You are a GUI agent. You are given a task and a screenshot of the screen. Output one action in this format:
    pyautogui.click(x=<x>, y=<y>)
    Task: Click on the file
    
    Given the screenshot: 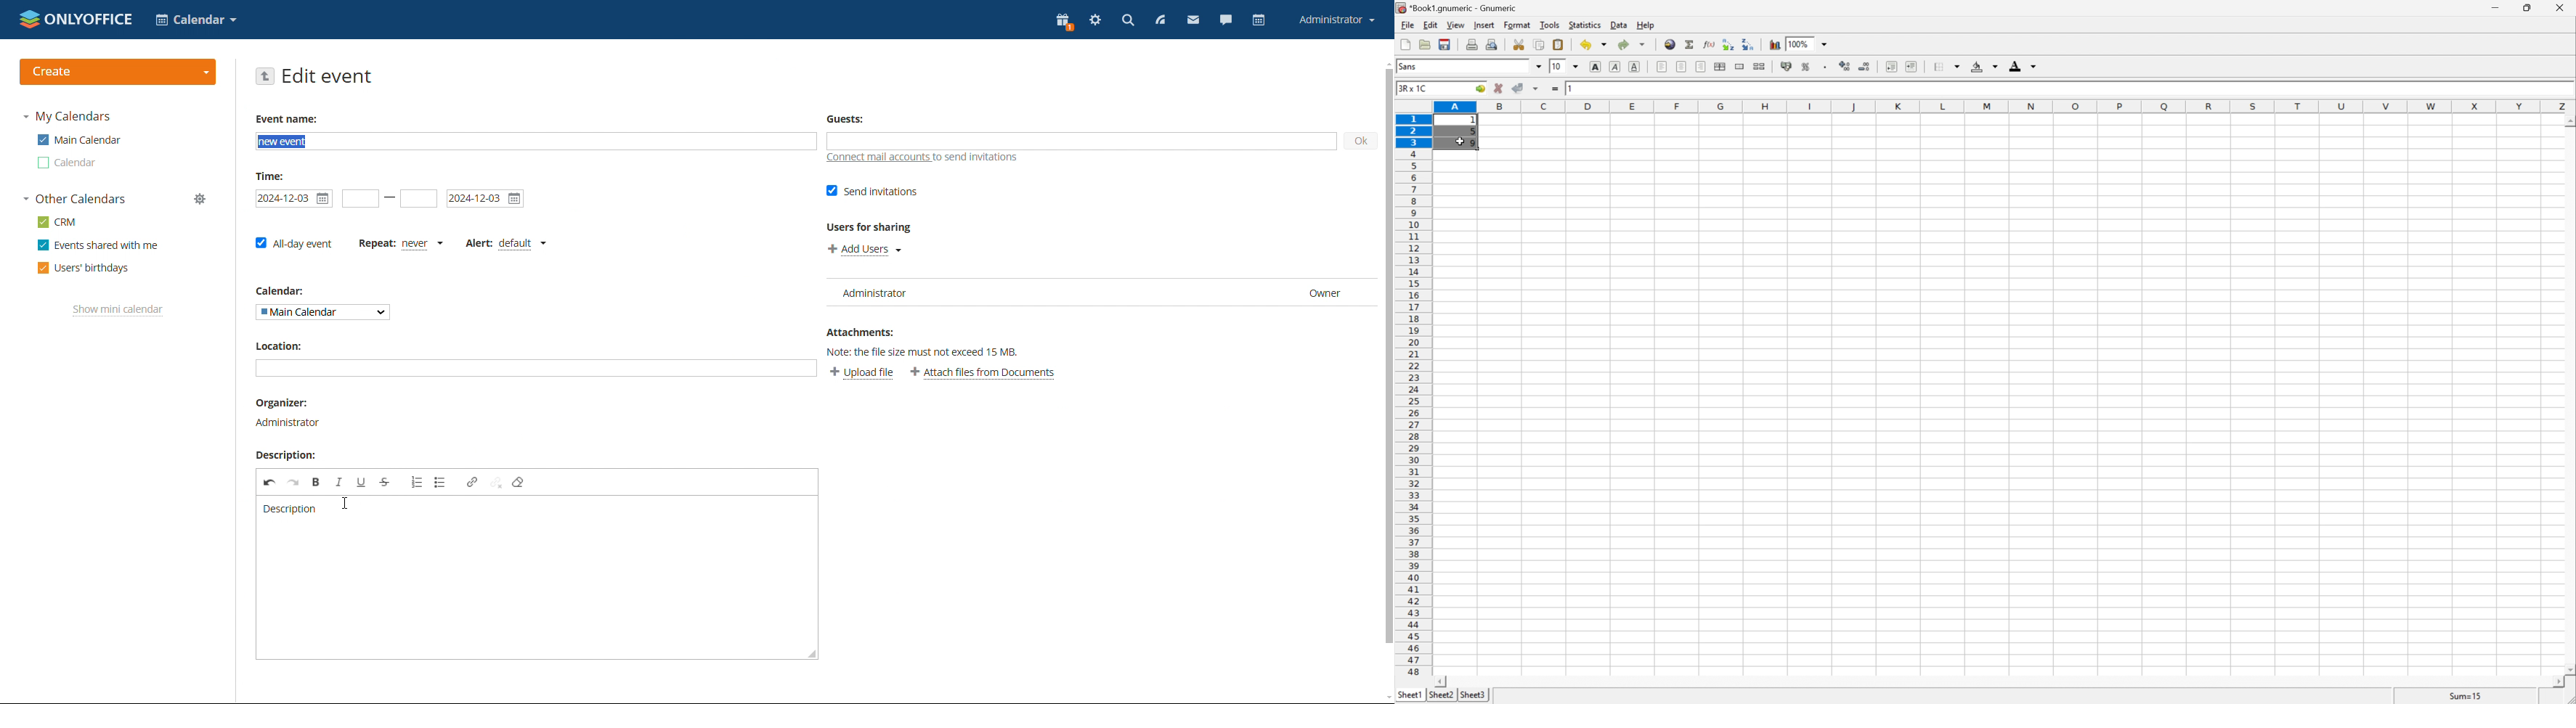 What is the action you would take?
    pyautogui.click(x=1405, y=24)
    